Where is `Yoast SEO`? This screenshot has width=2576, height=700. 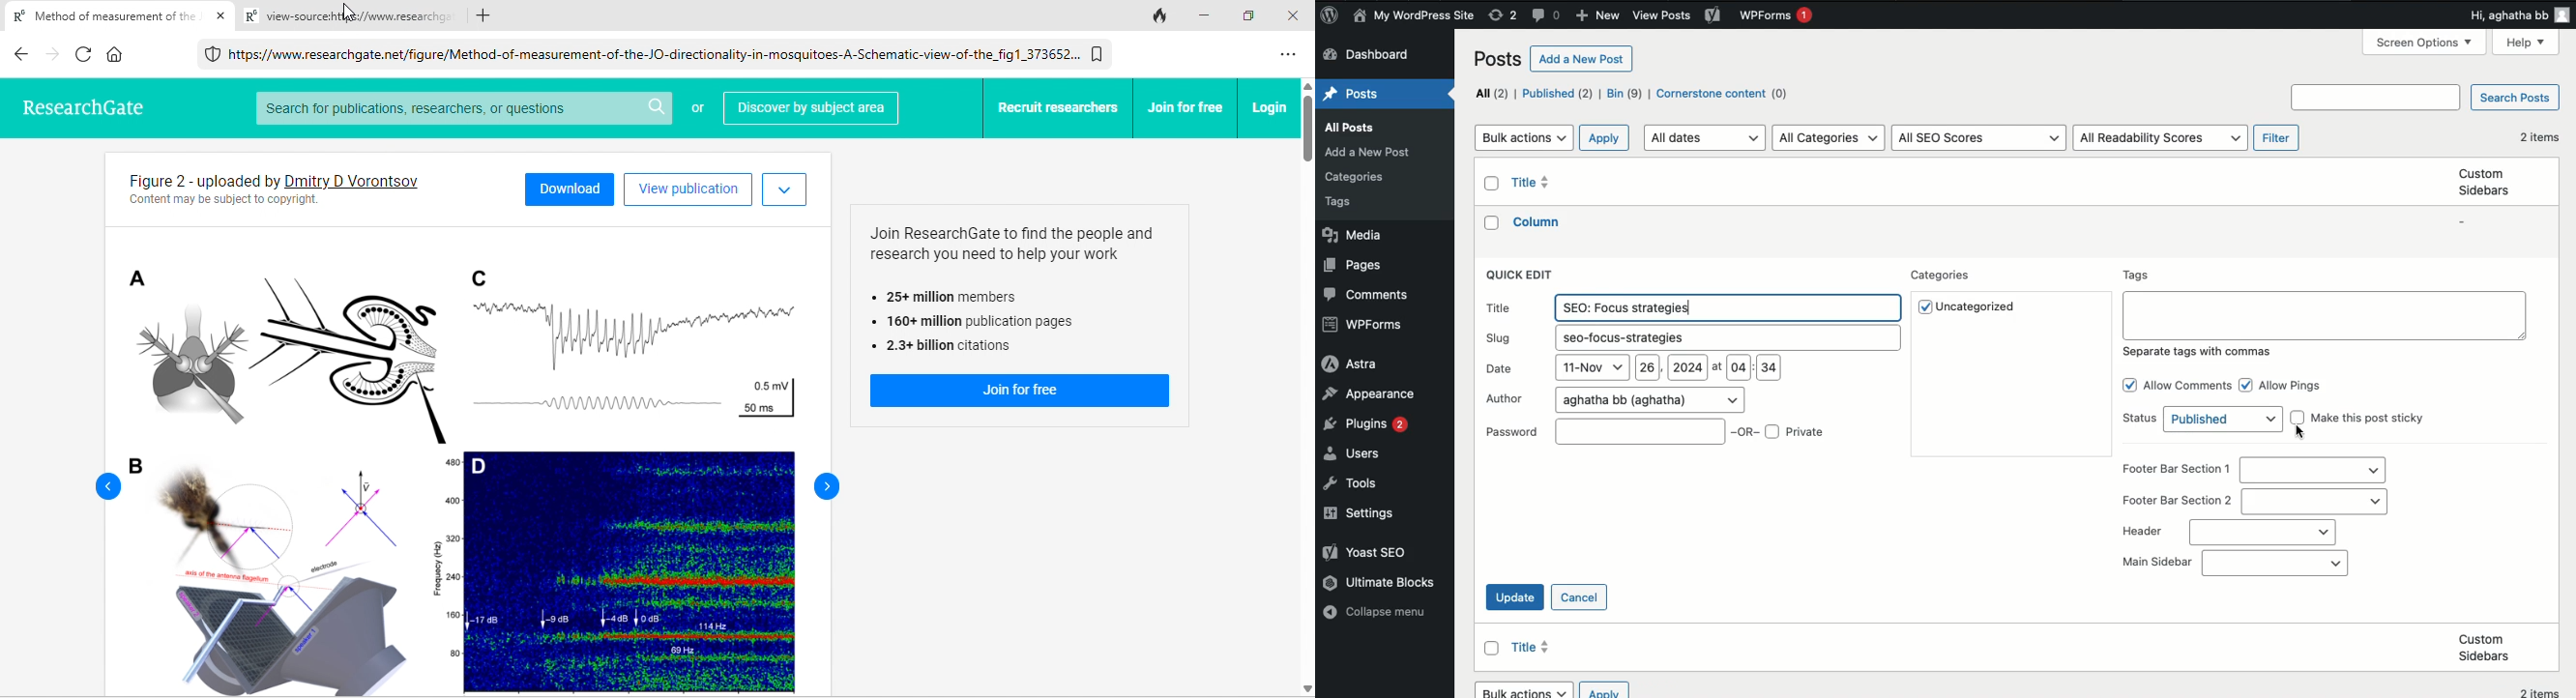 Yoast SEO is located at coordinates (1364, 551).